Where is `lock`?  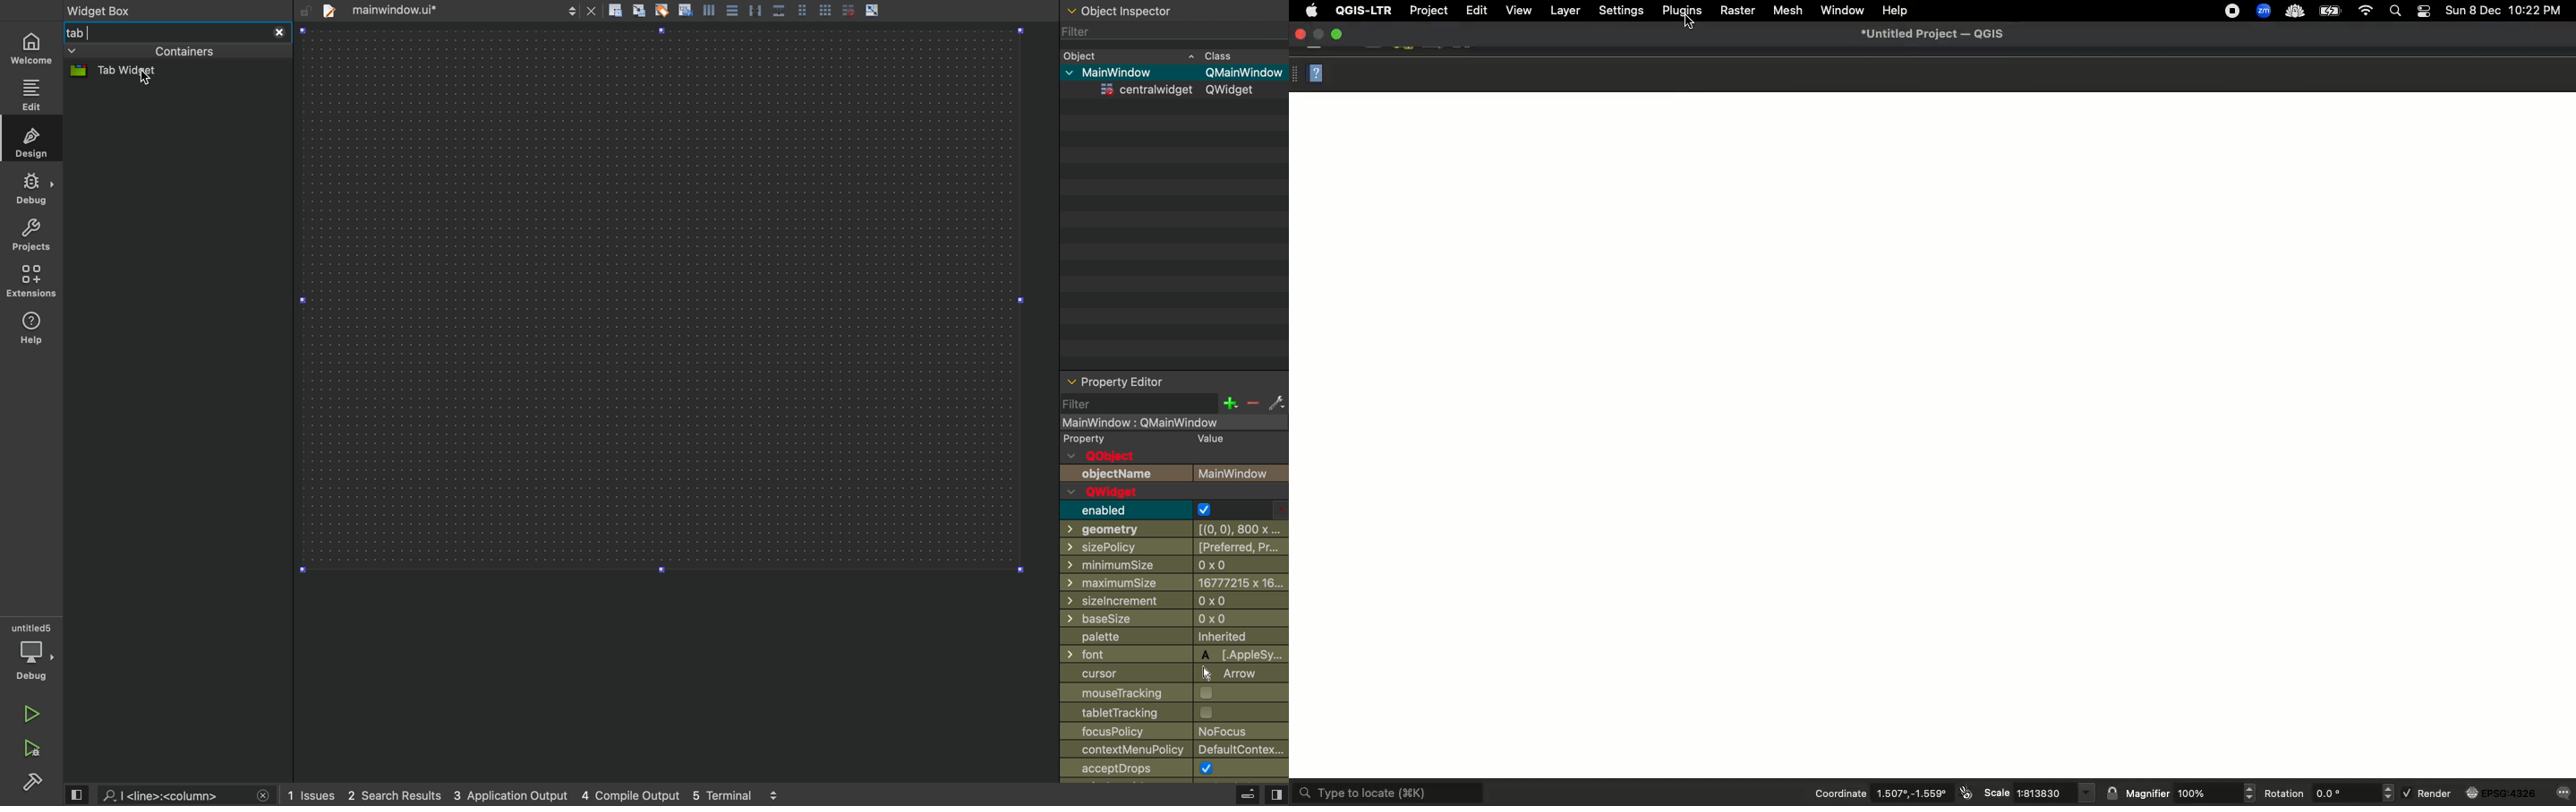 lock is located at coordinates (2112, 793).